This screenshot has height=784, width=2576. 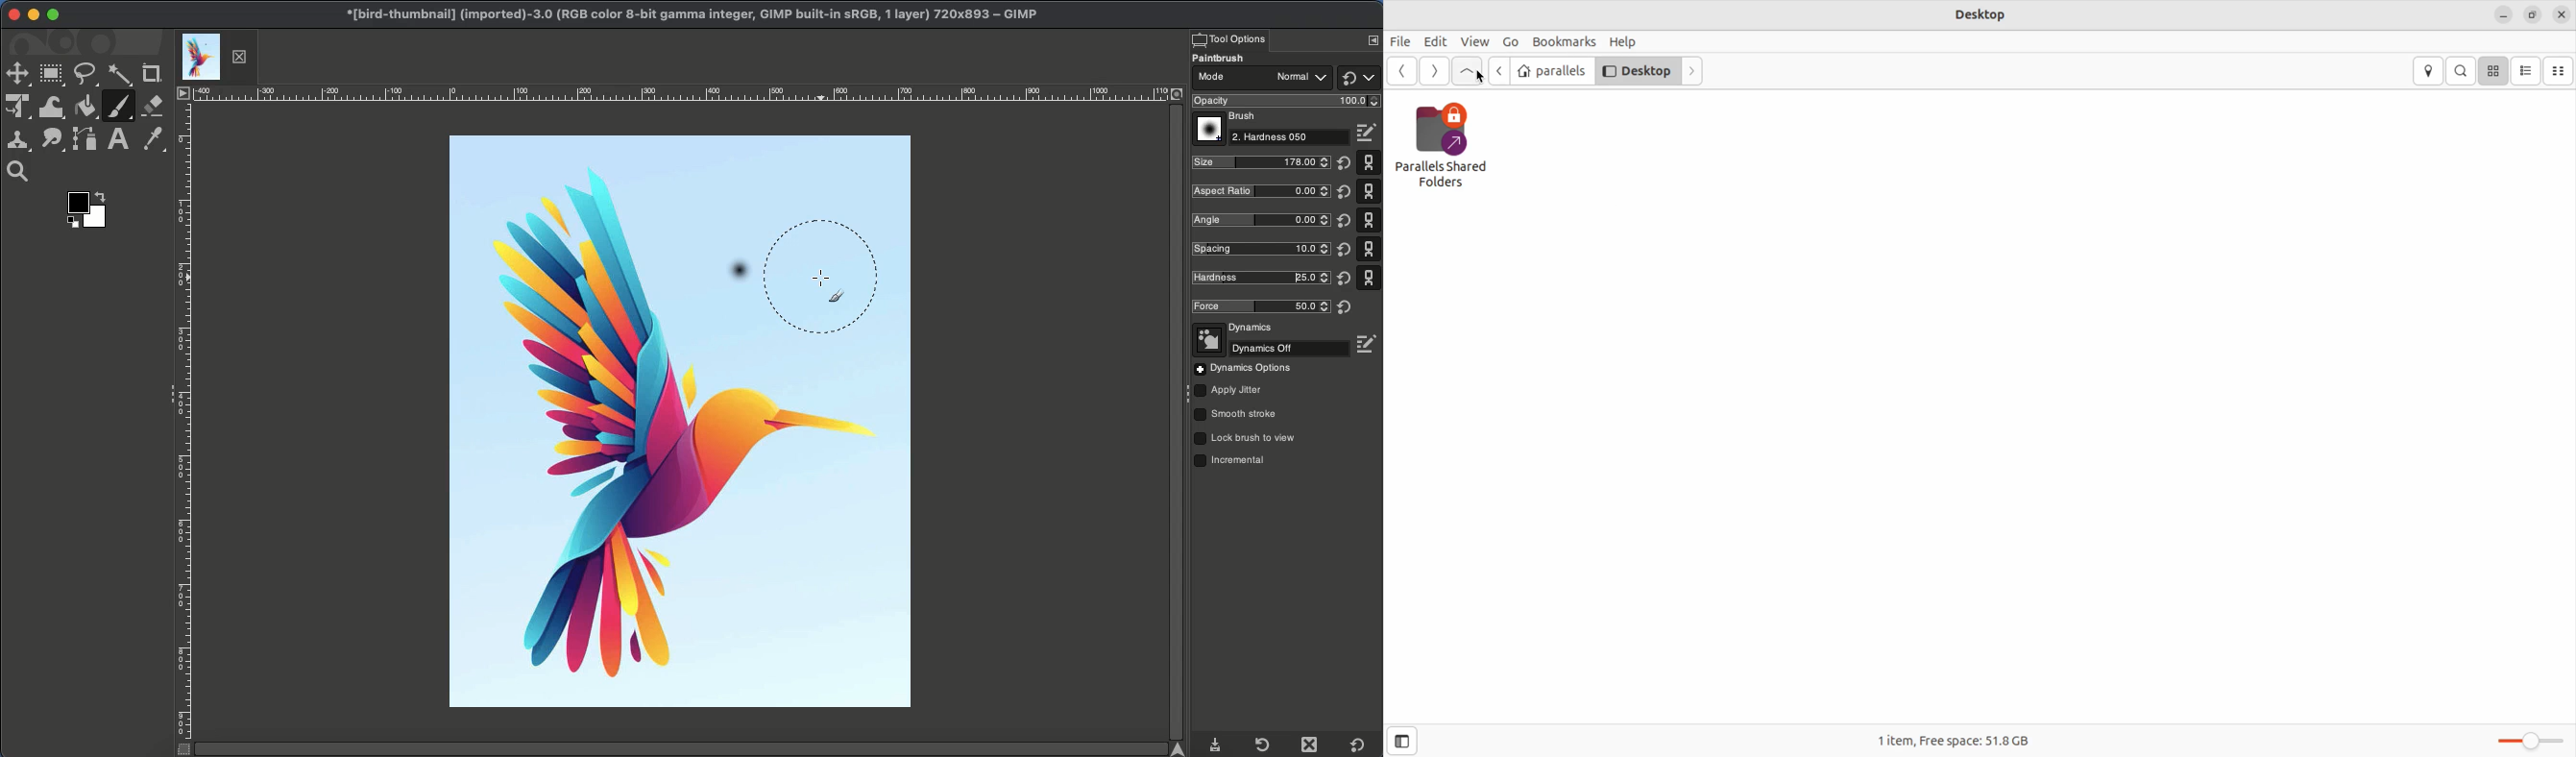 I want to click on Lock , so click(x=1246, y=438).